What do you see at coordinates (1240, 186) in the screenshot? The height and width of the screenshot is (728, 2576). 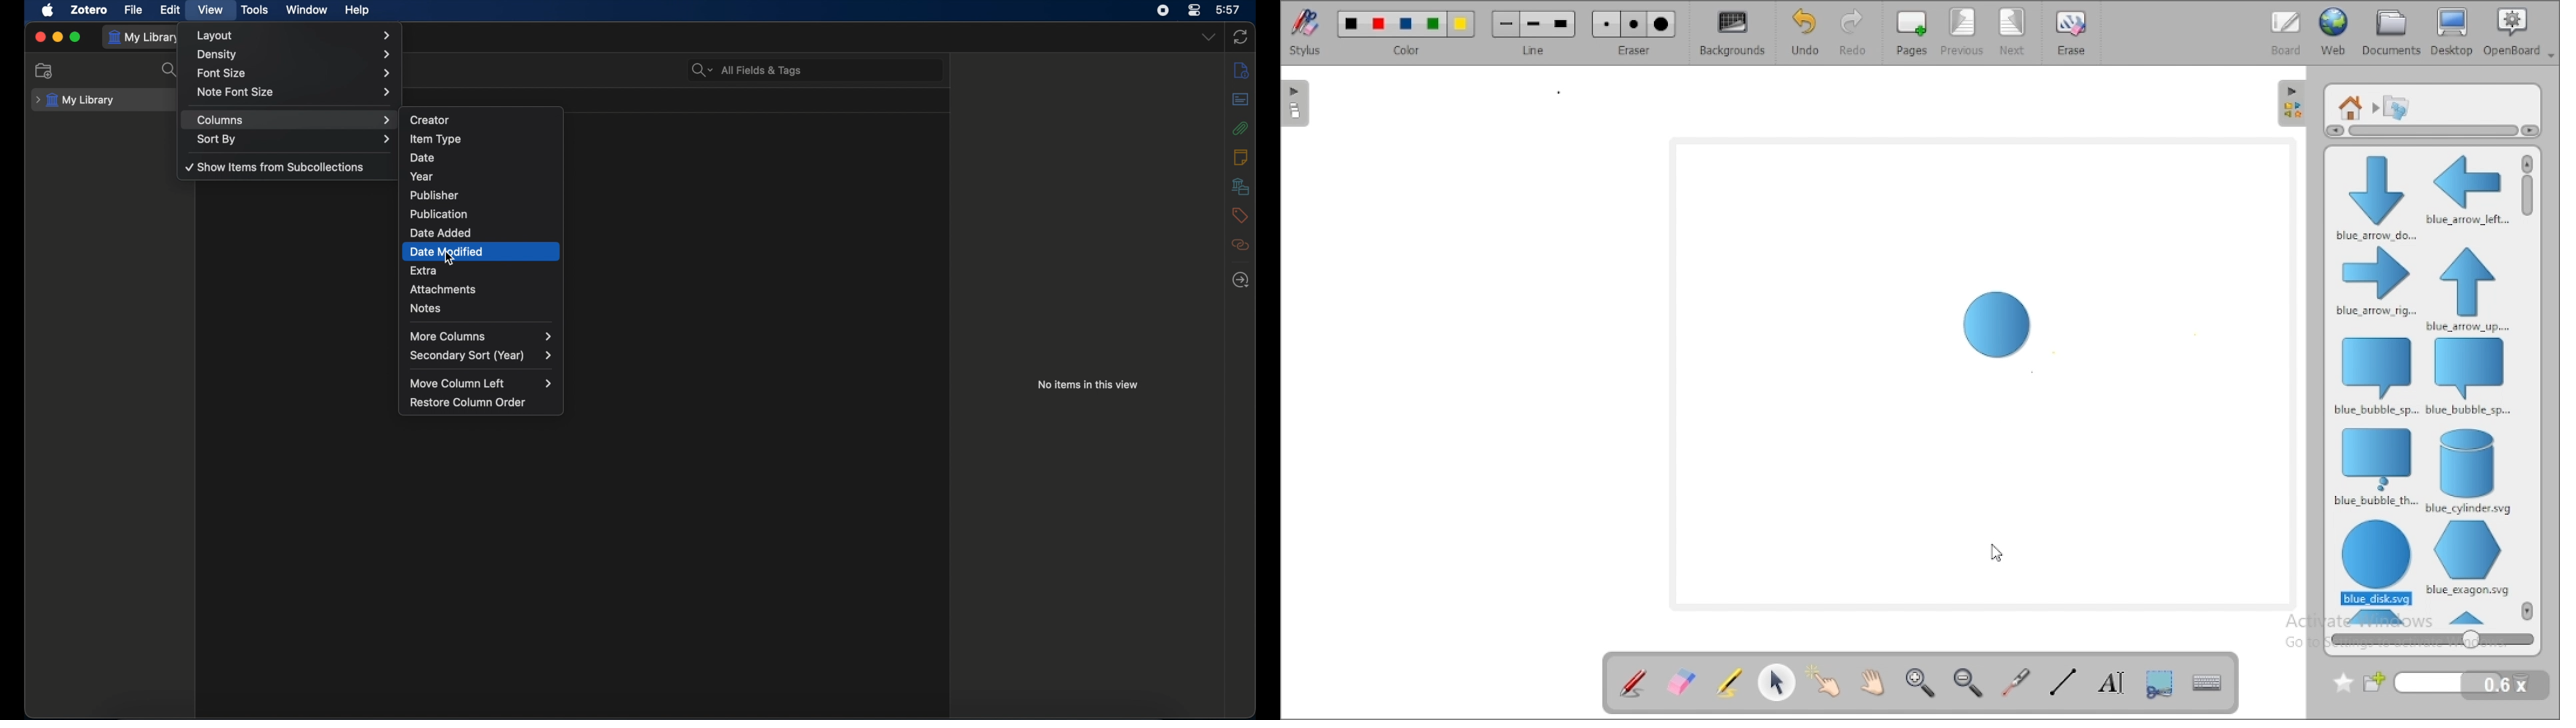 I see `libraries` at bounding box center [1240, 186].